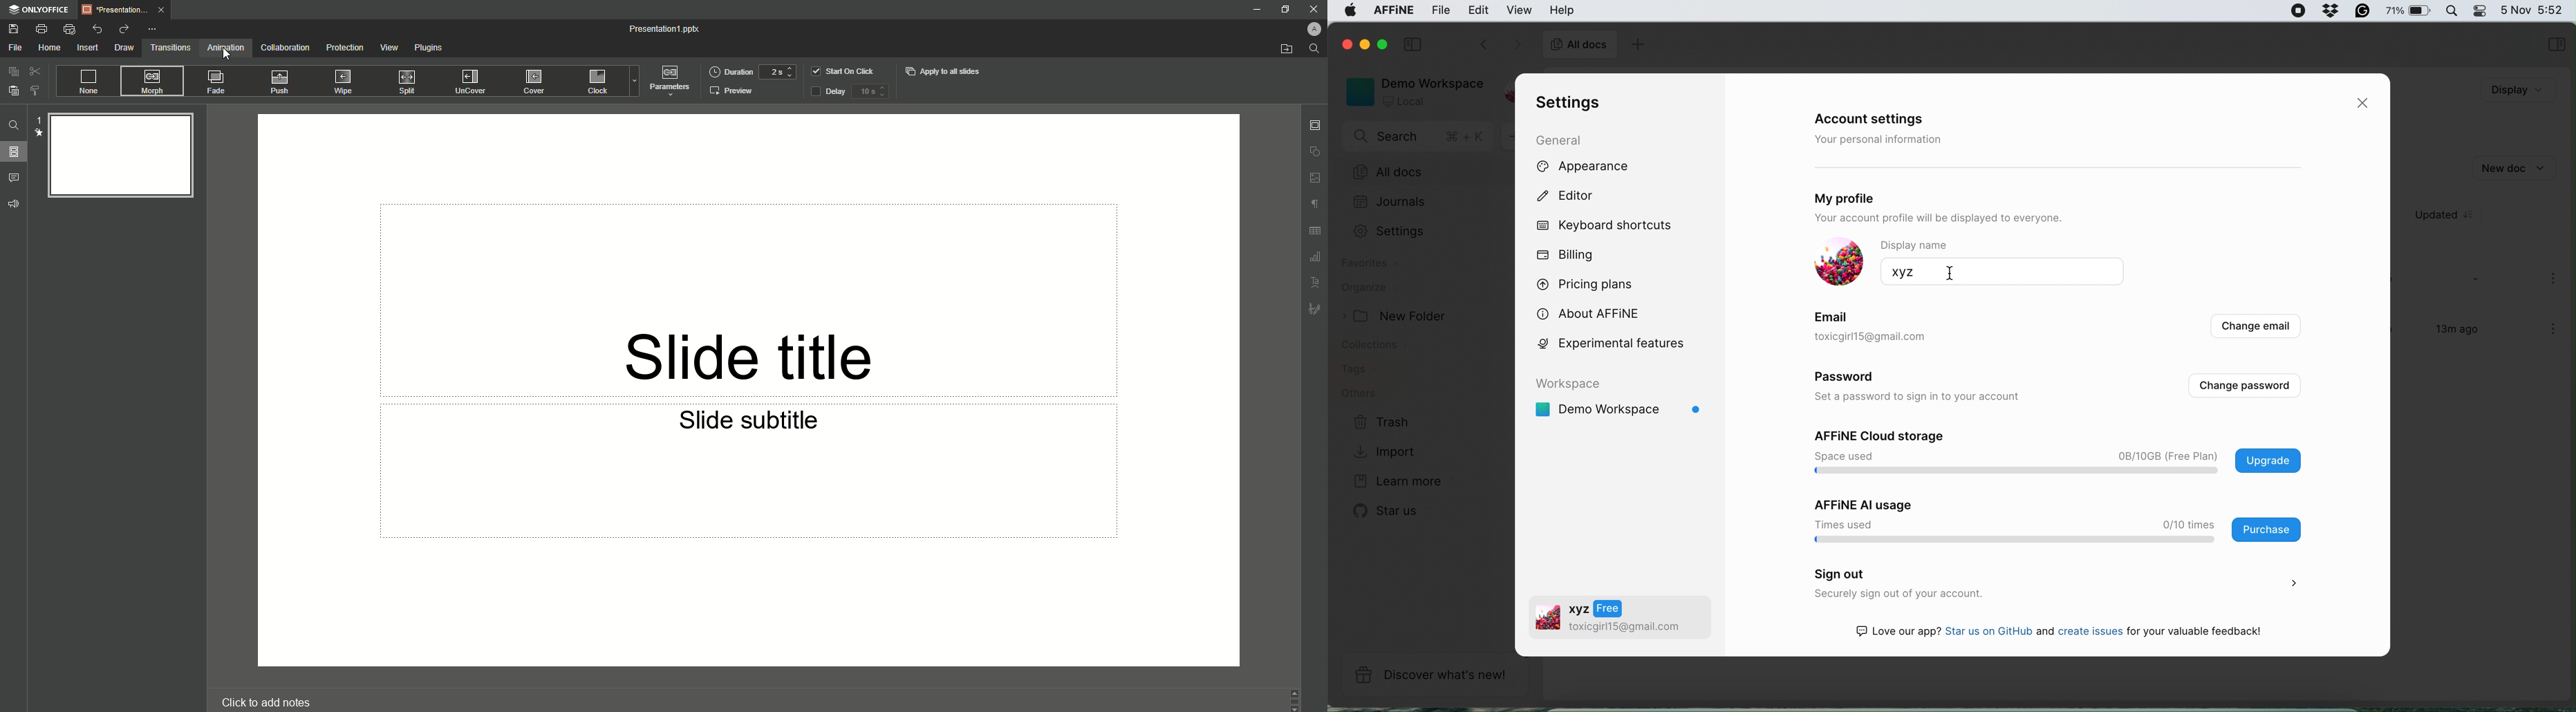  Describe the element at coordinates (533, 81) in the screenshot. I see `Cover` at that location.